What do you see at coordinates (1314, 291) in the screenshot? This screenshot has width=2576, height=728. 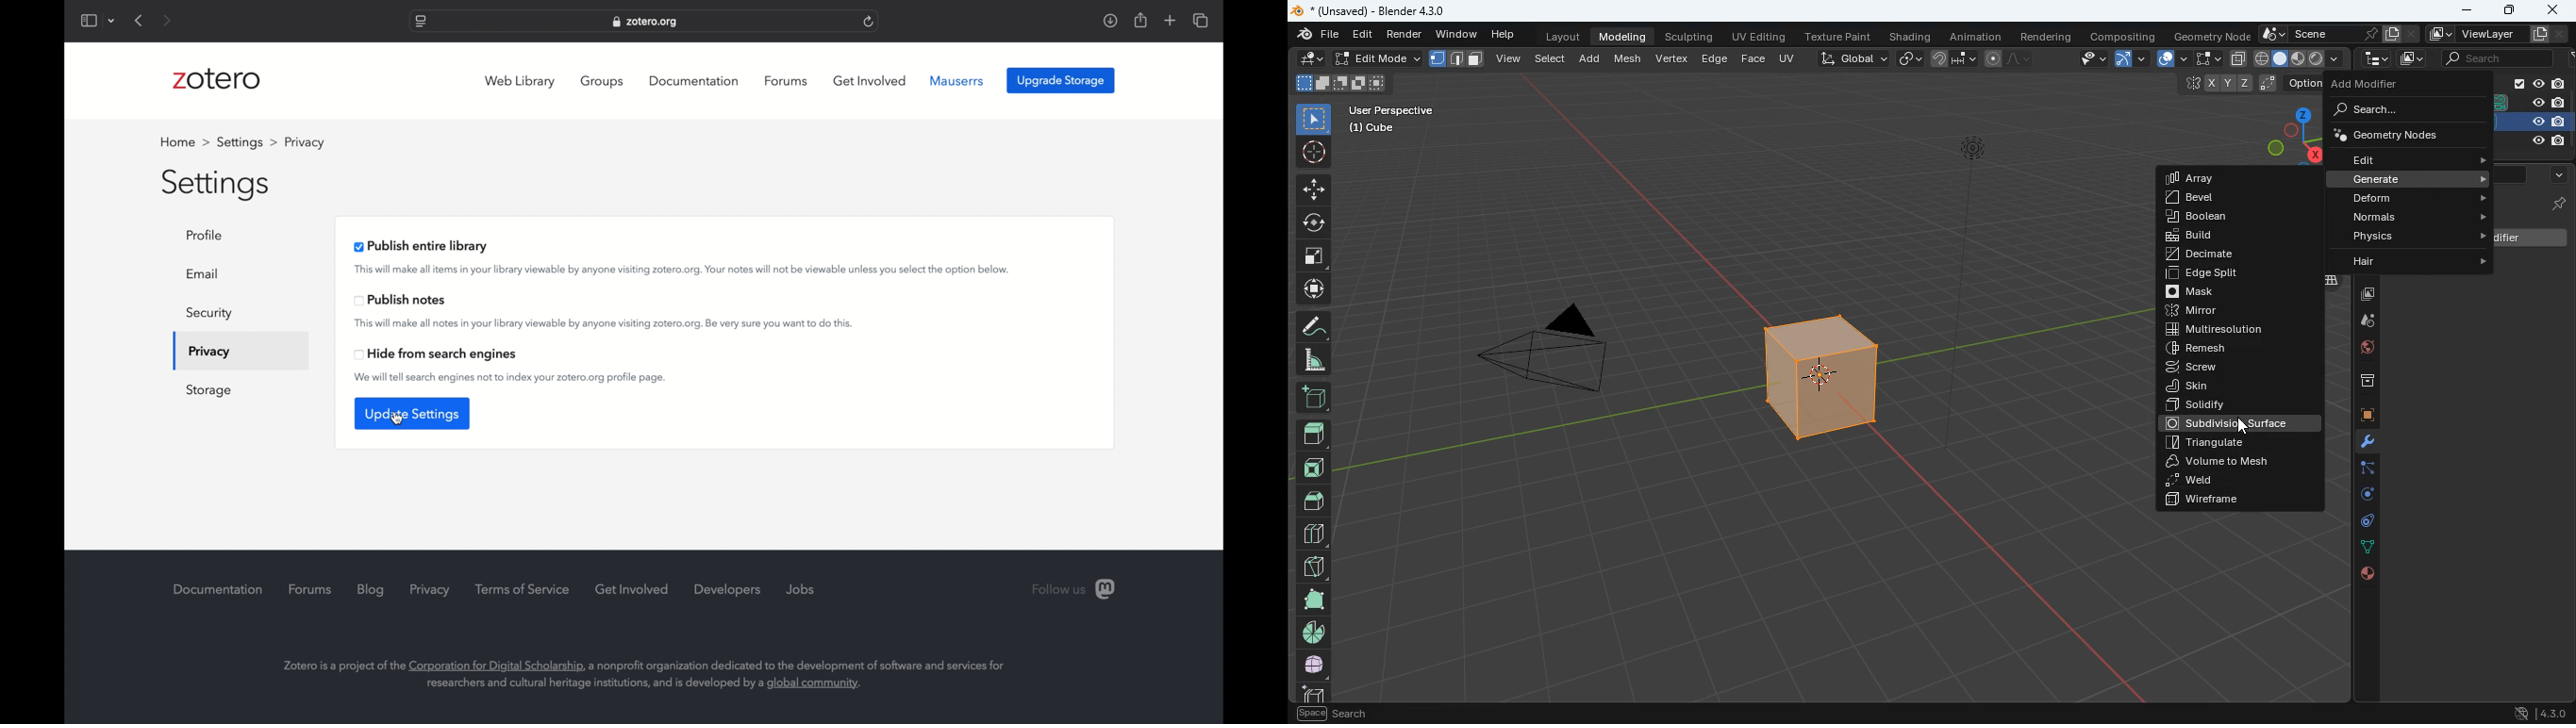 I see `move` at bounding box center [1314, 291].